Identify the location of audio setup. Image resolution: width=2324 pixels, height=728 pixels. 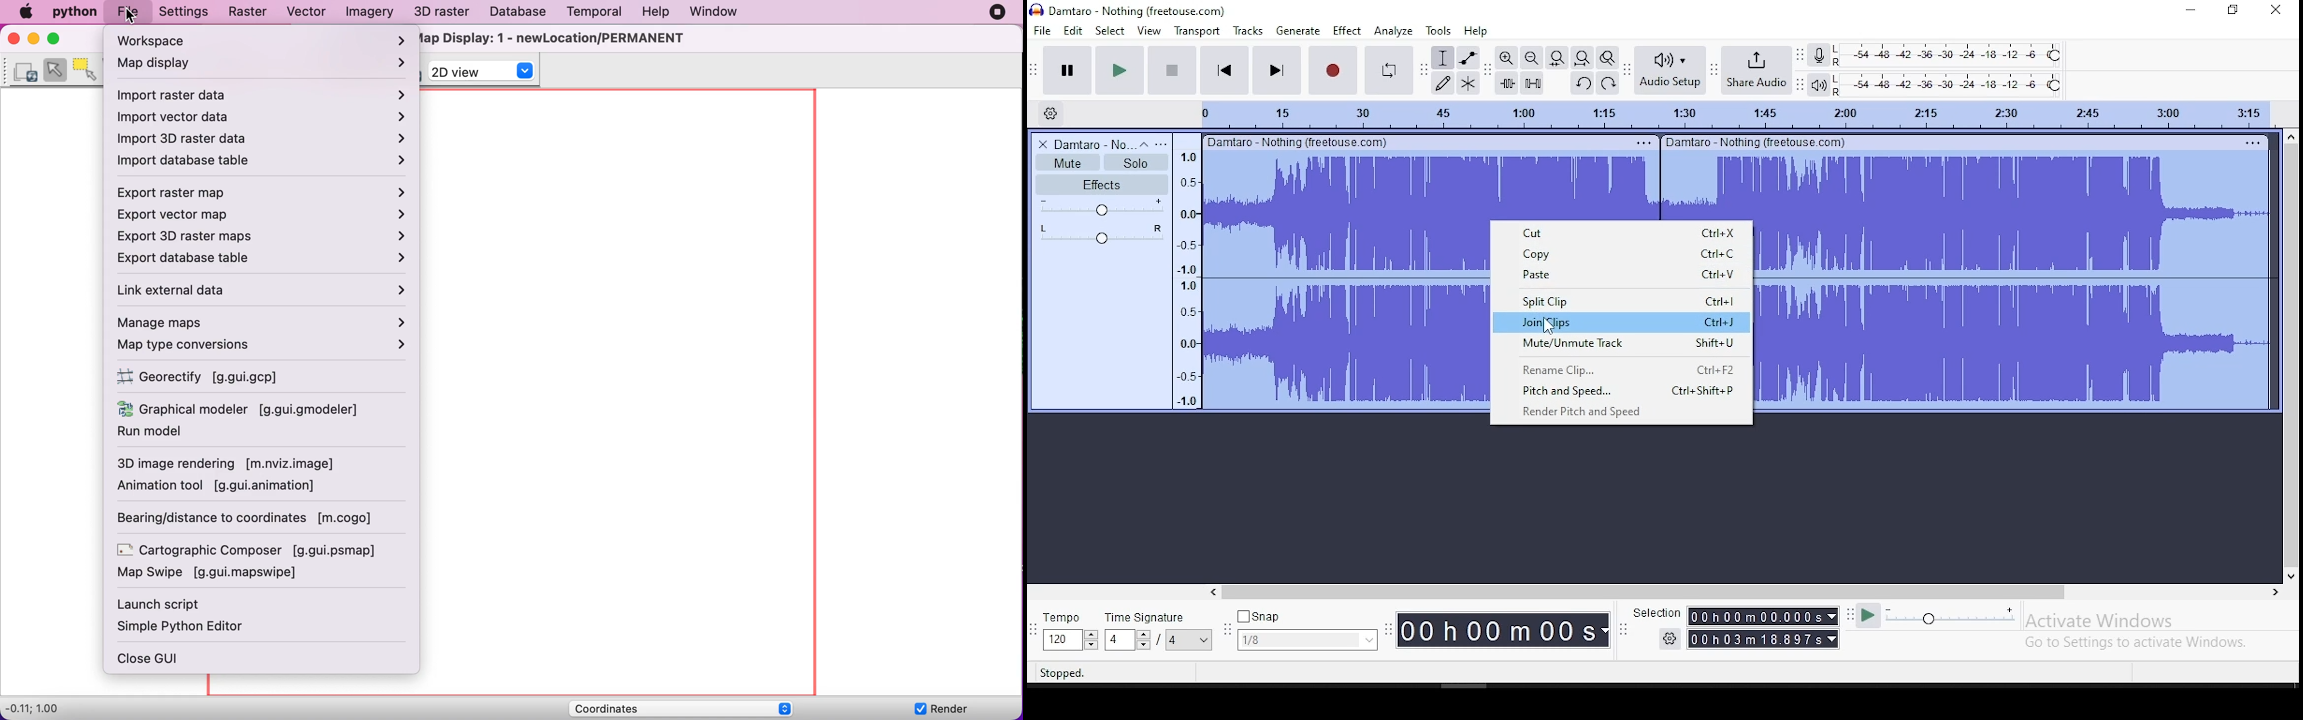
(1669, 71).